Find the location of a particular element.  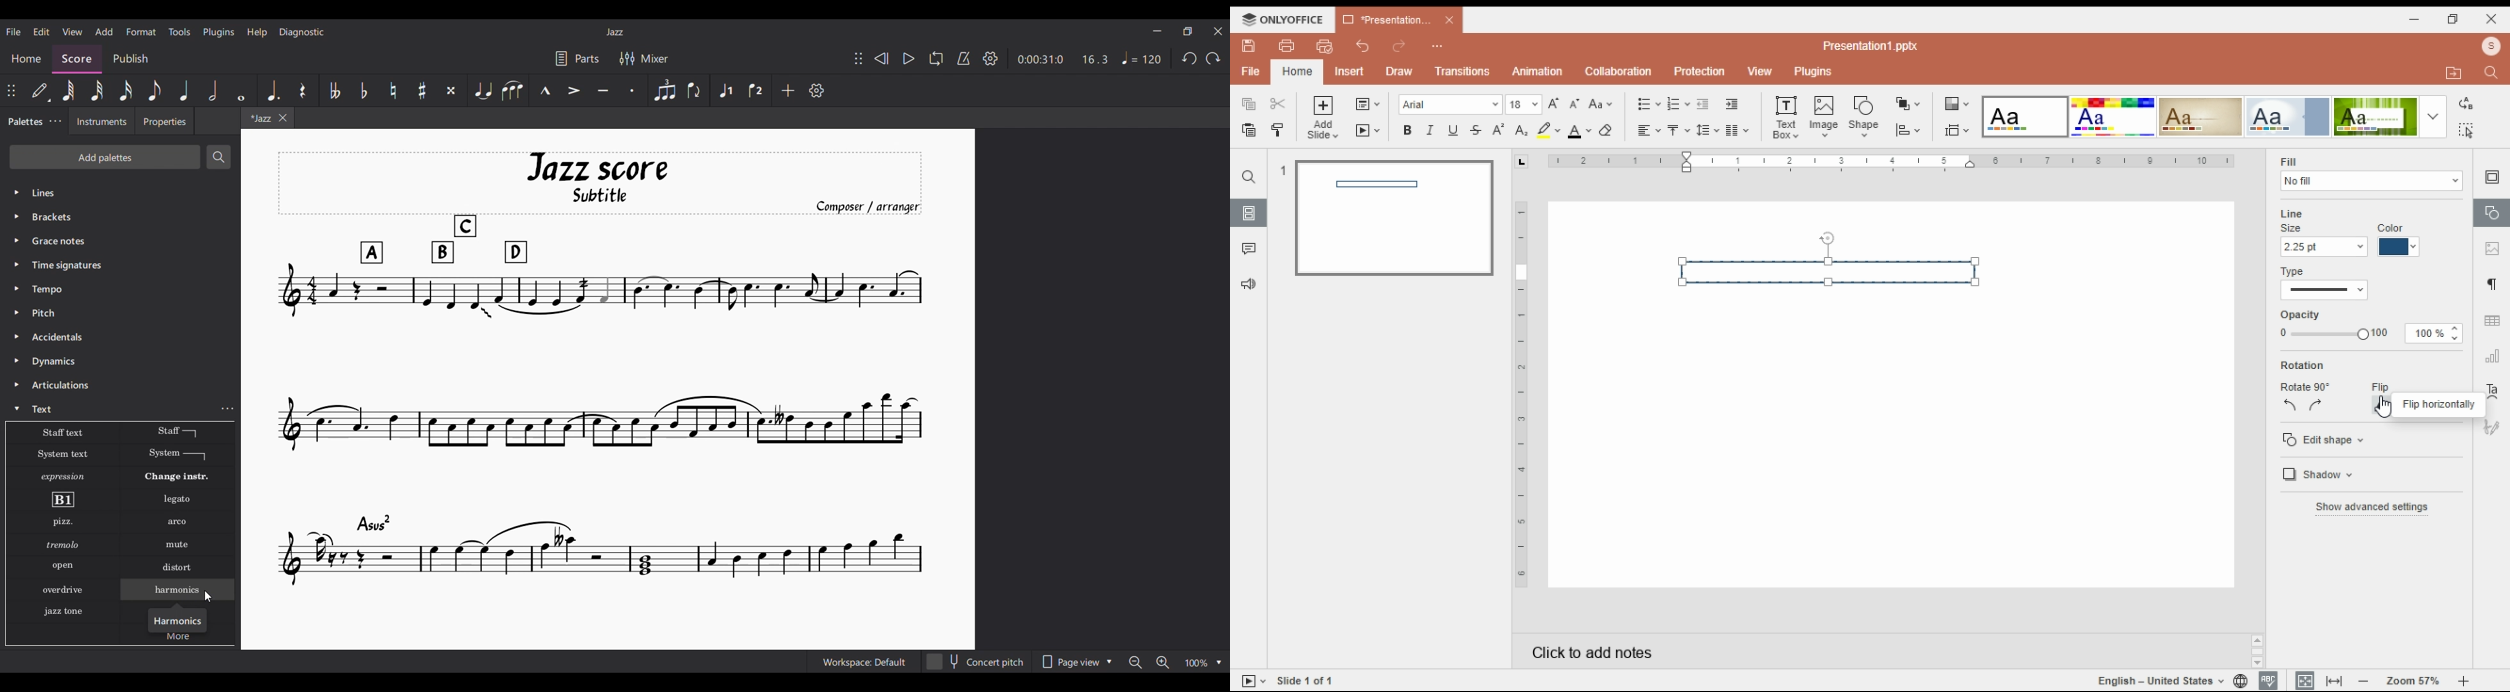

clear is located at coordinates (1610, 130).